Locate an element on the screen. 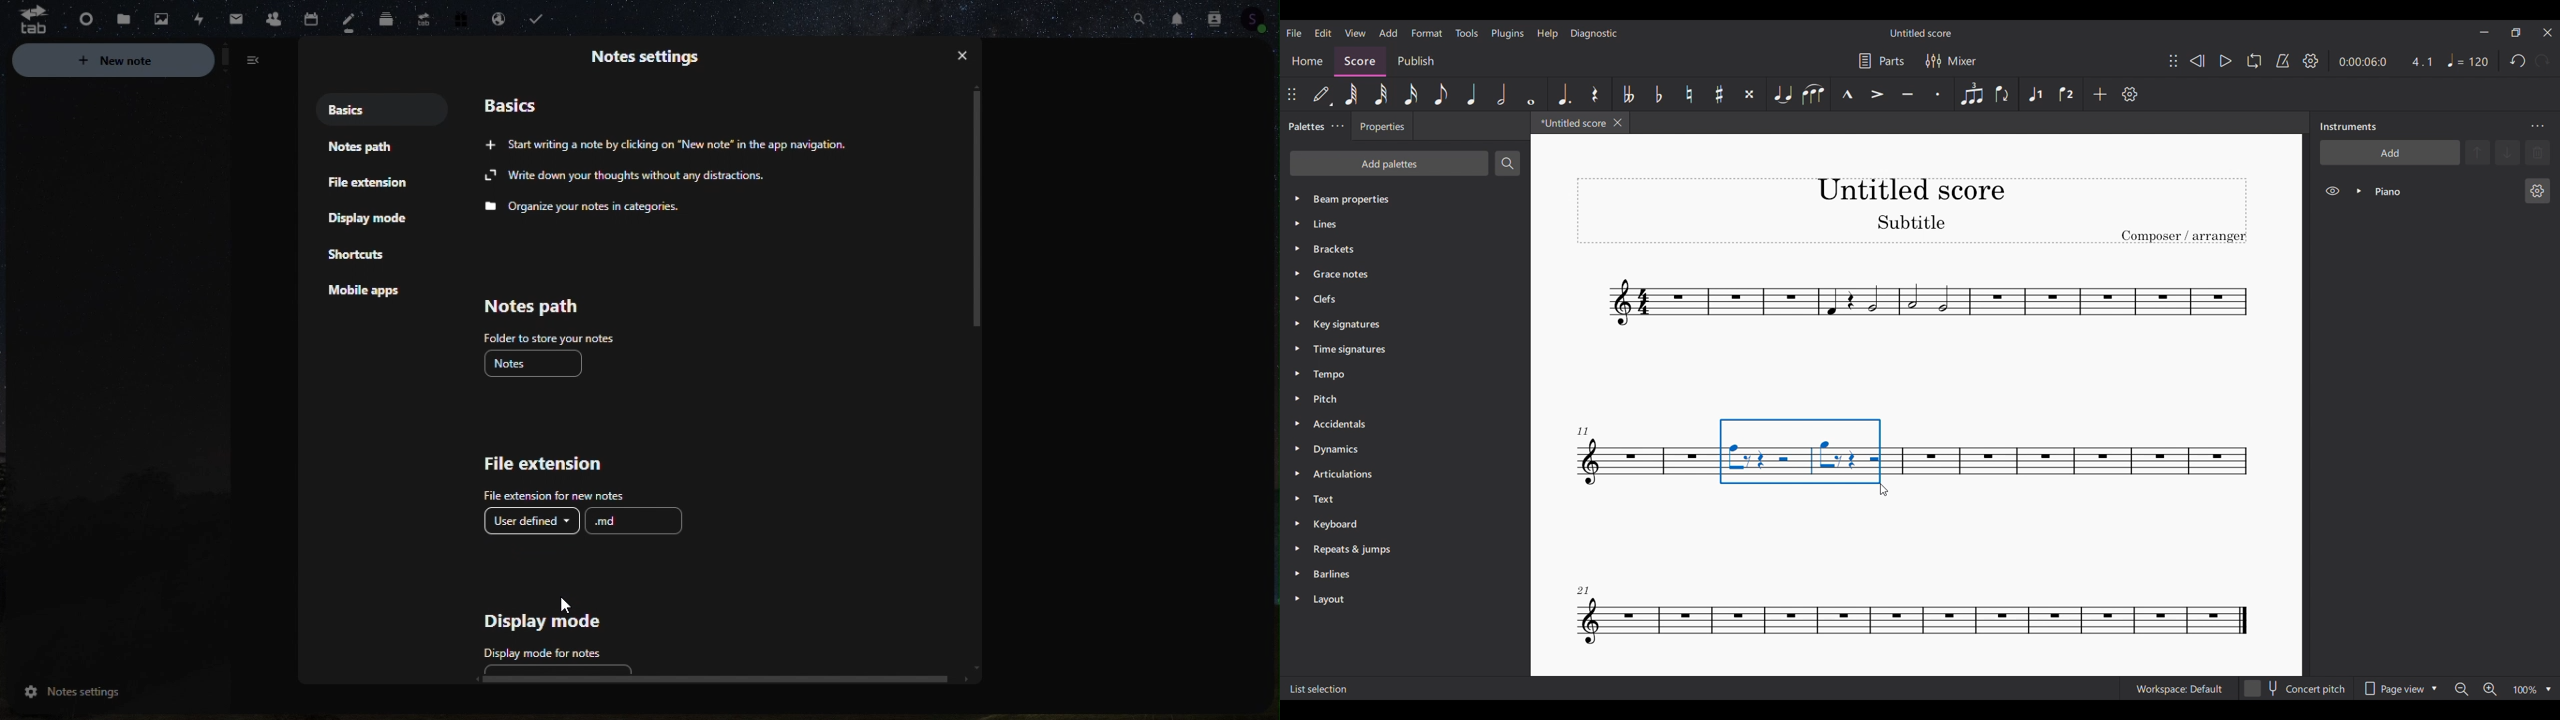  Time signatures is located at coordinates (1400, 349).